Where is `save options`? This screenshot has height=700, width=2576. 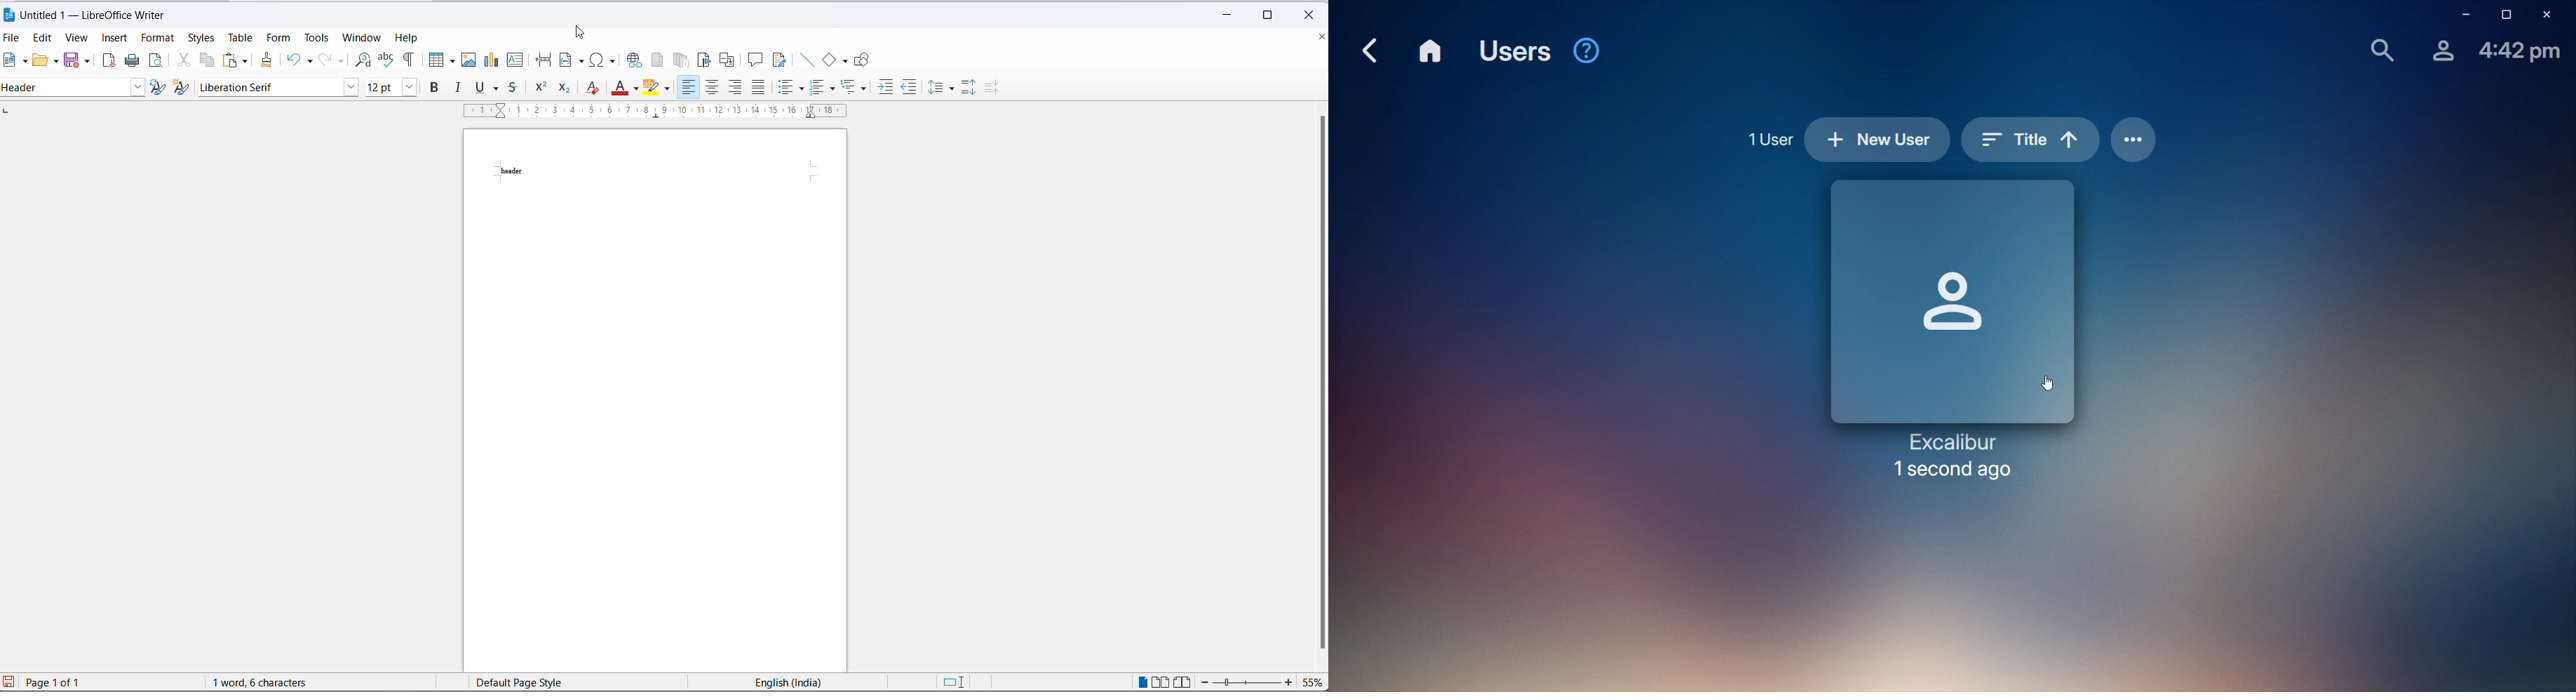 save options is located at coordinates (88, 60).